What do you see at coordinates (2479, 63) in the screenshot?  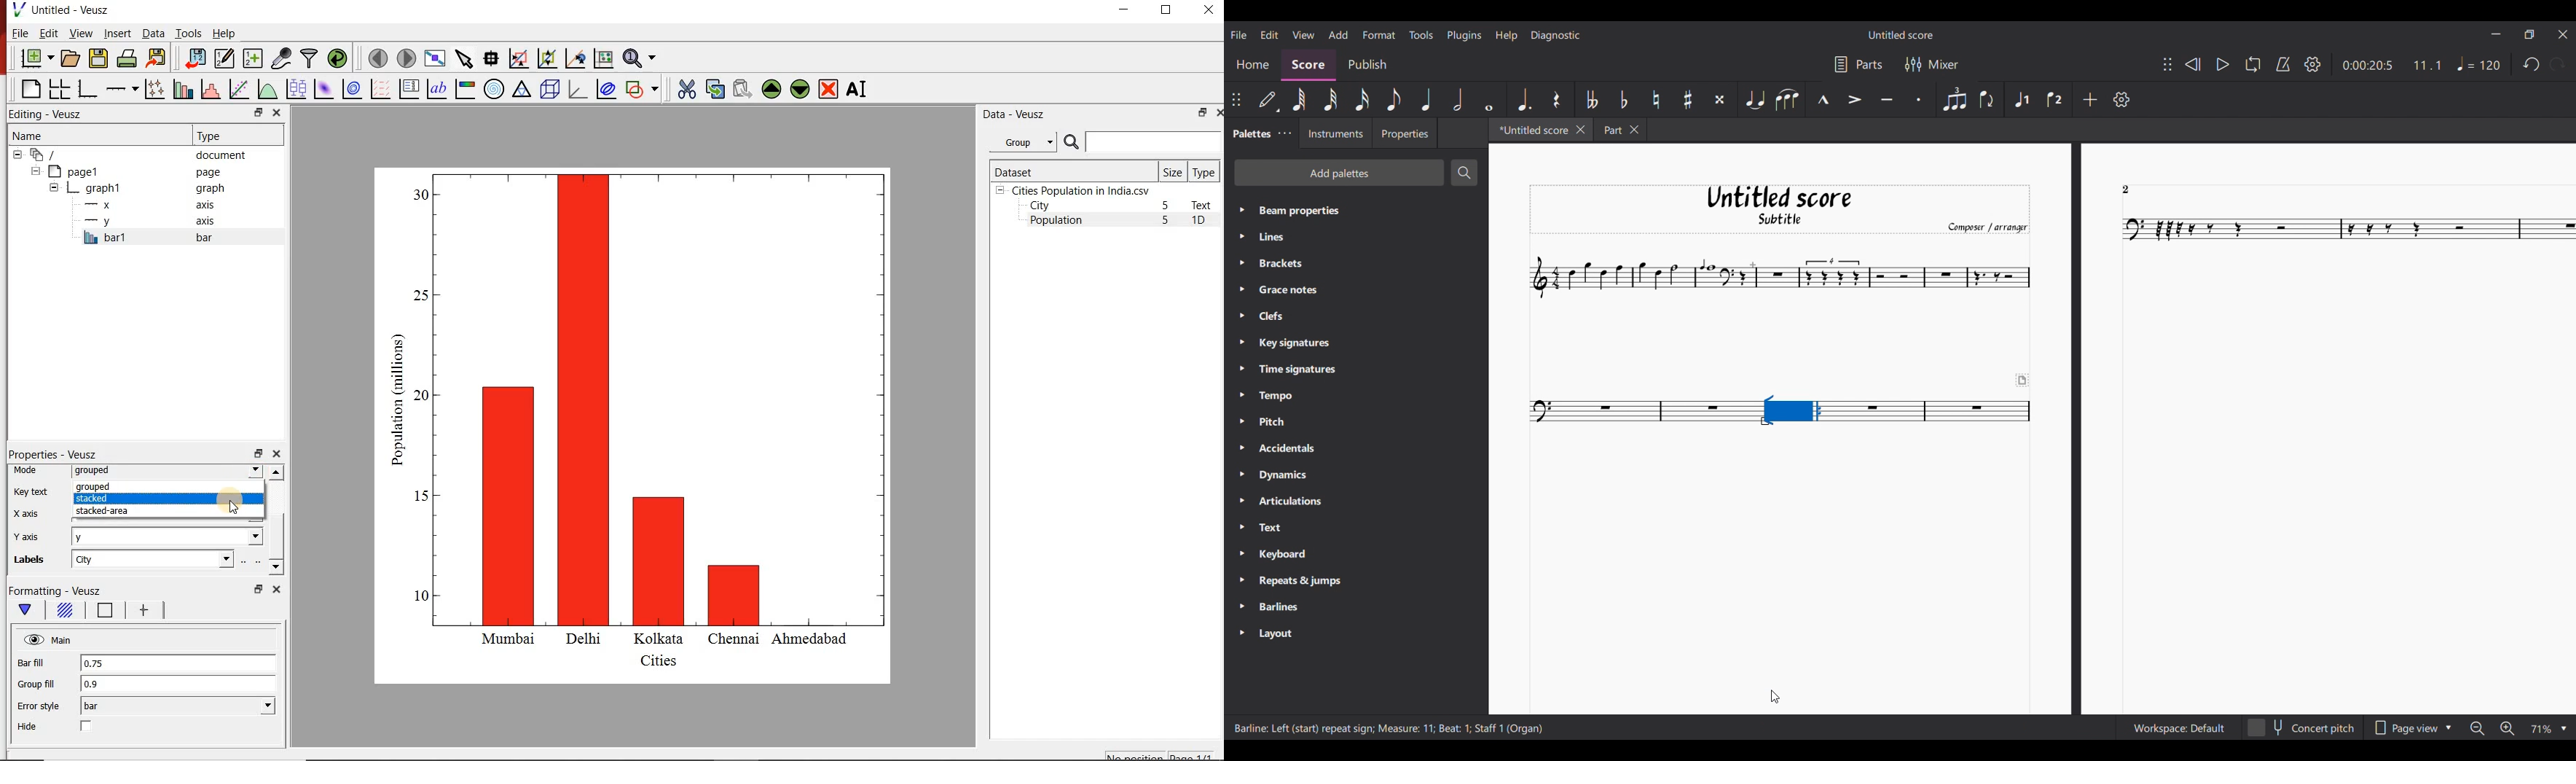 I see `Tempo` at bounding box center [2479, 63].